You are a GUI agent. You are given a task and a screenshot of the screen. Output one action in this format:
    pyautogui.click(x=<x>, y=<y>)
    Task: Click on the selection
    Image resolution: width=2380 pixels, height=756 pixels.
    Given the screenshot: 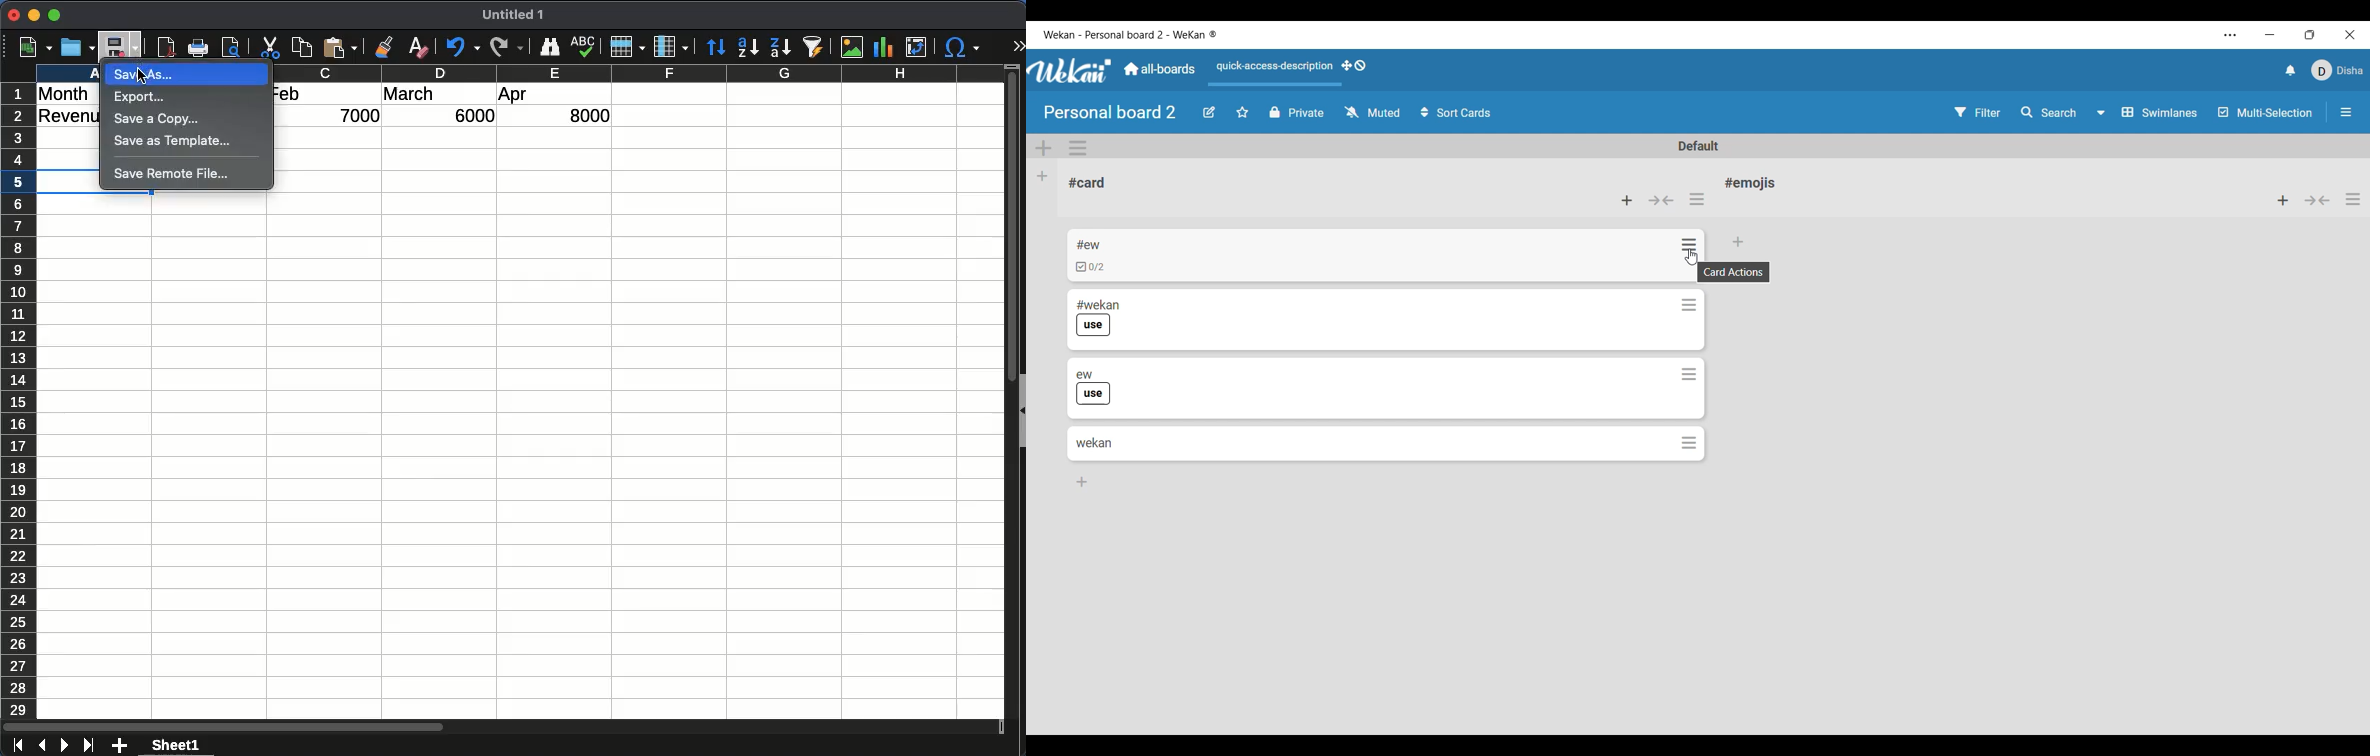 What is the action you would take?
    pyautogui.click(x=68, y=177)
    